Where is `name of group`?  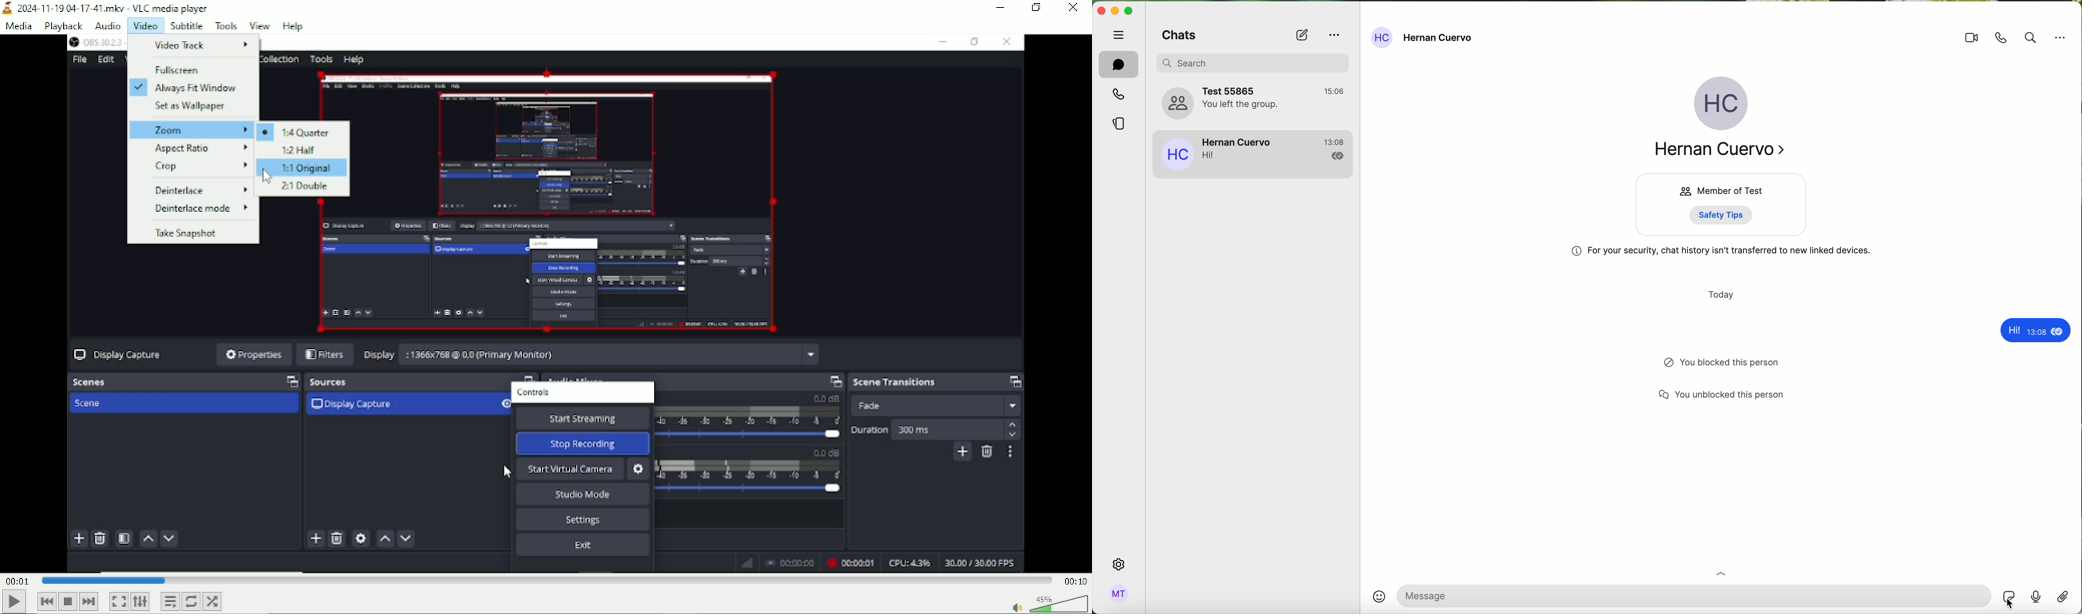
name of group is located at coordinates (1254, 102).